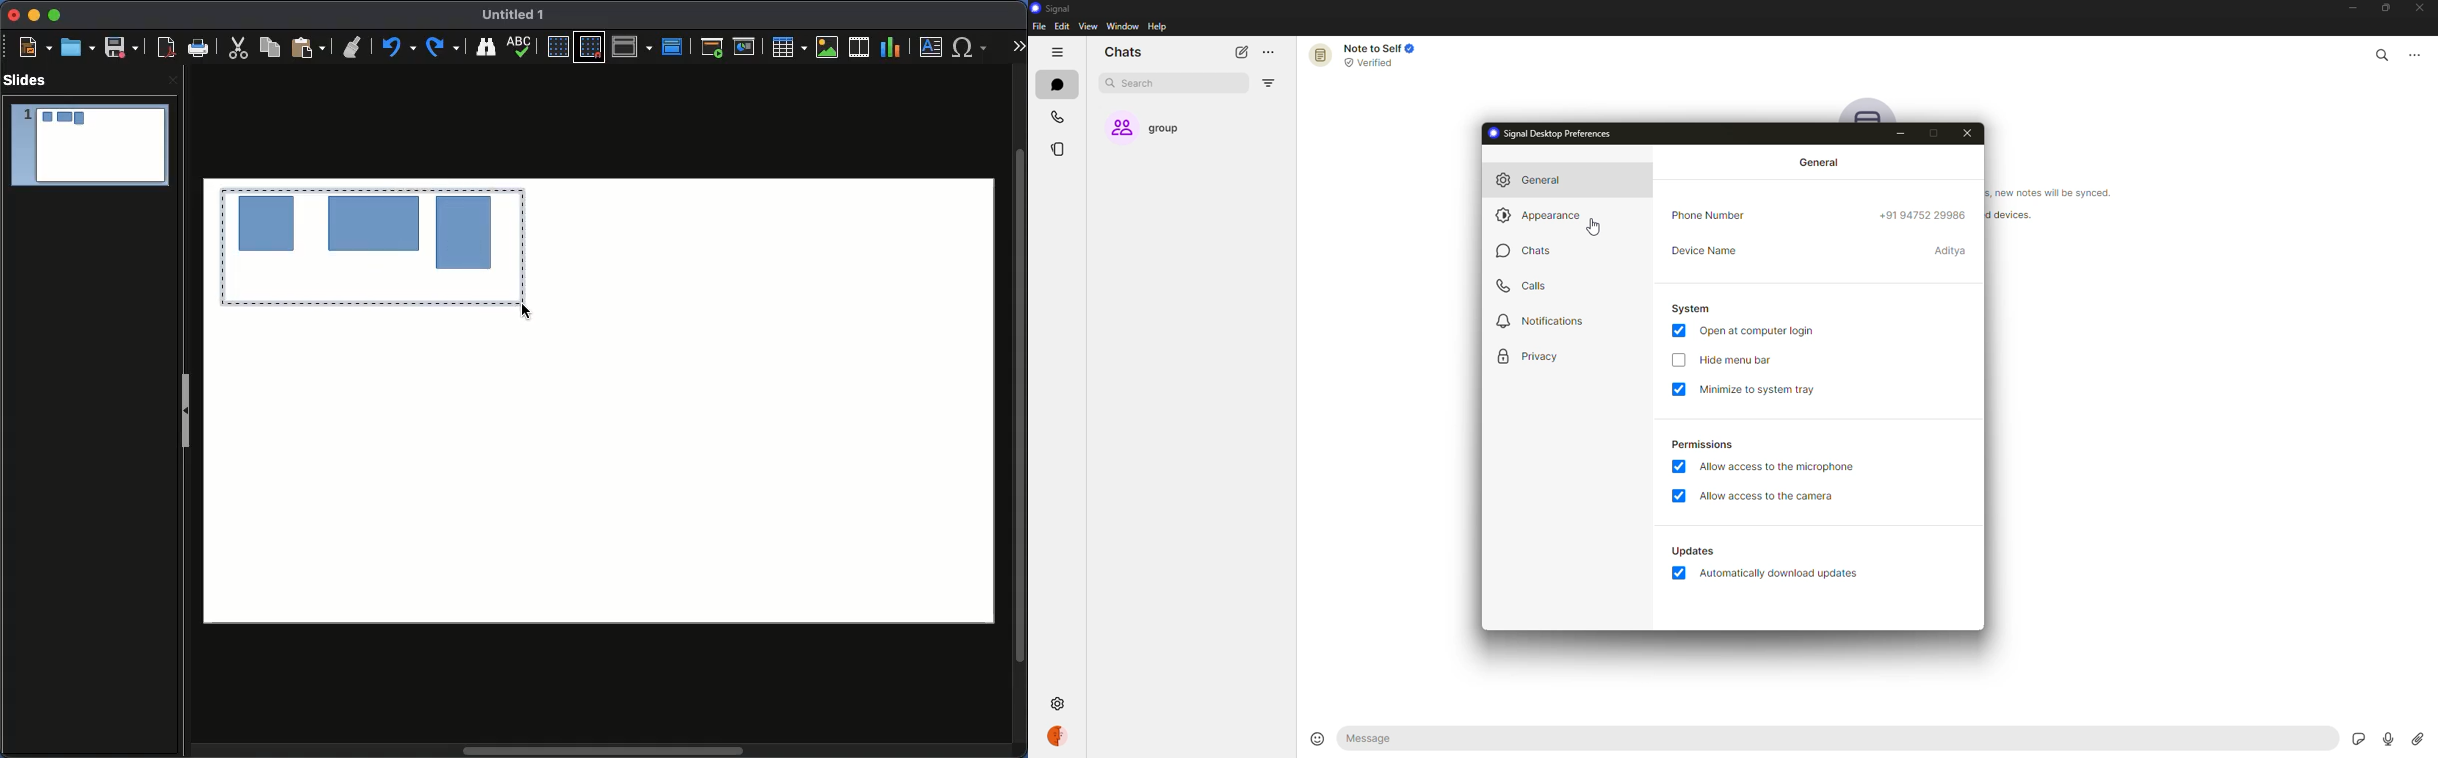 The width and height of the screenshot is (2464, 784). I want to click on minimize, so click(1760, 390).